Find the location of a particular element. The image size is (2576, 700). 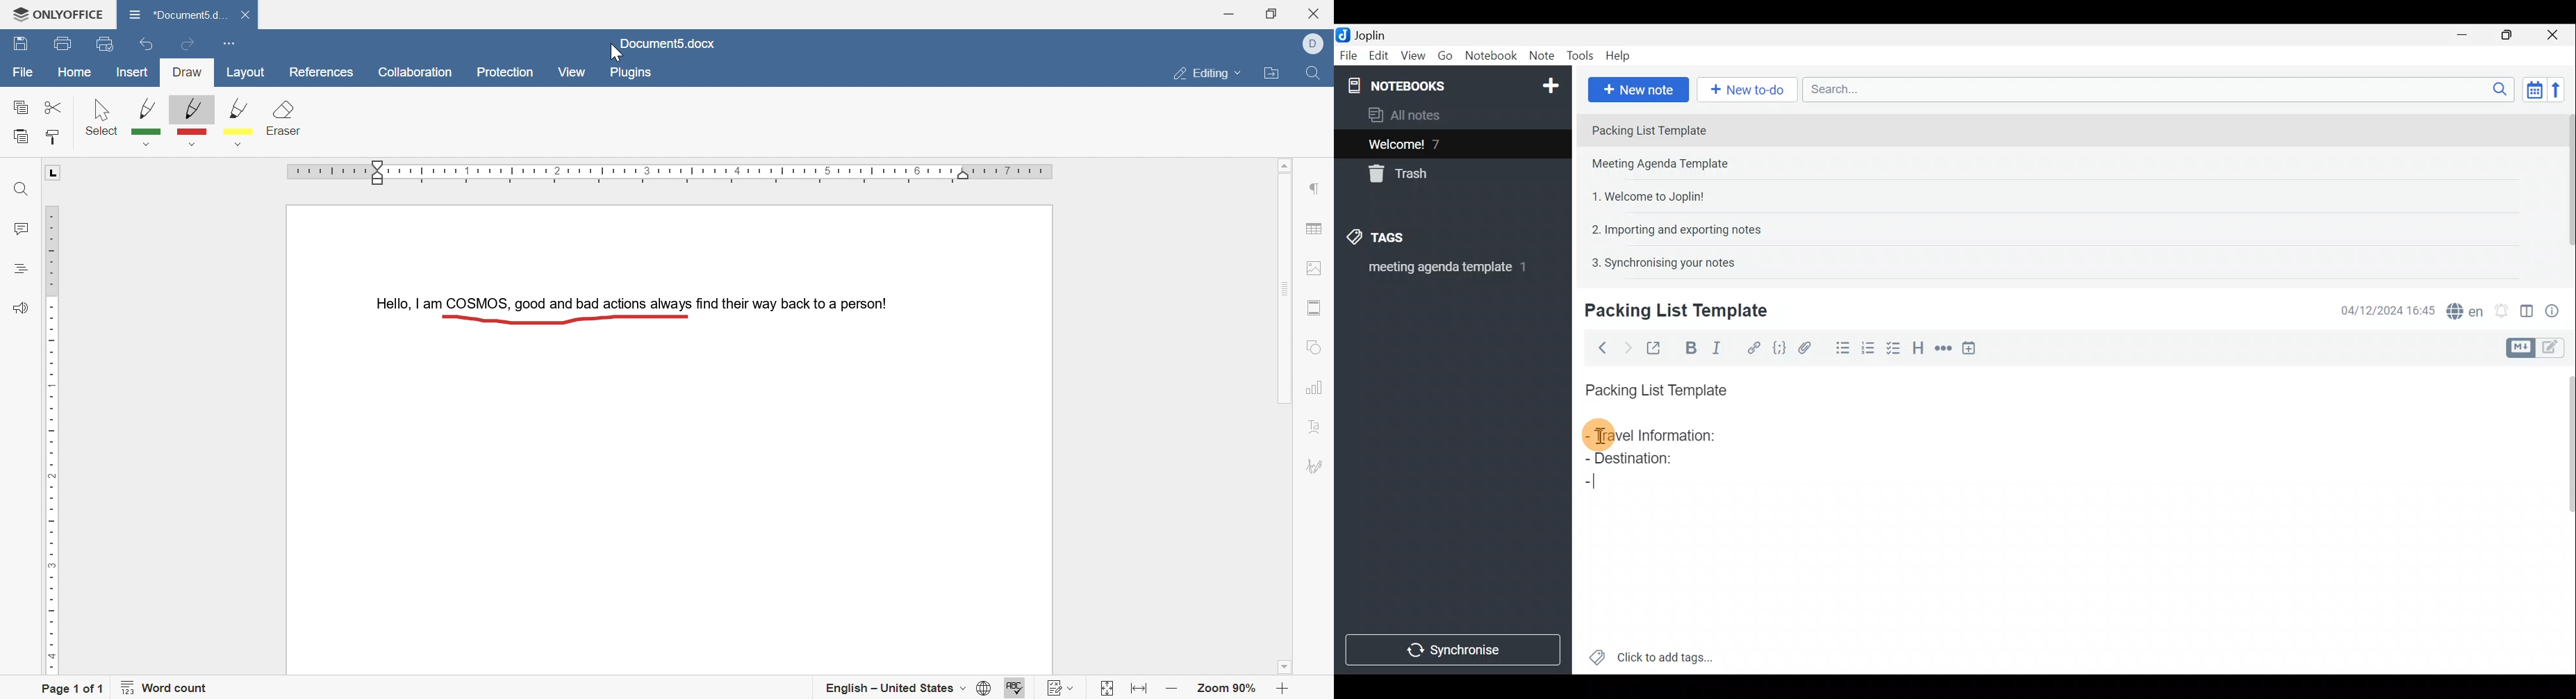

Note 4 is located at coordinates (1670, 227).